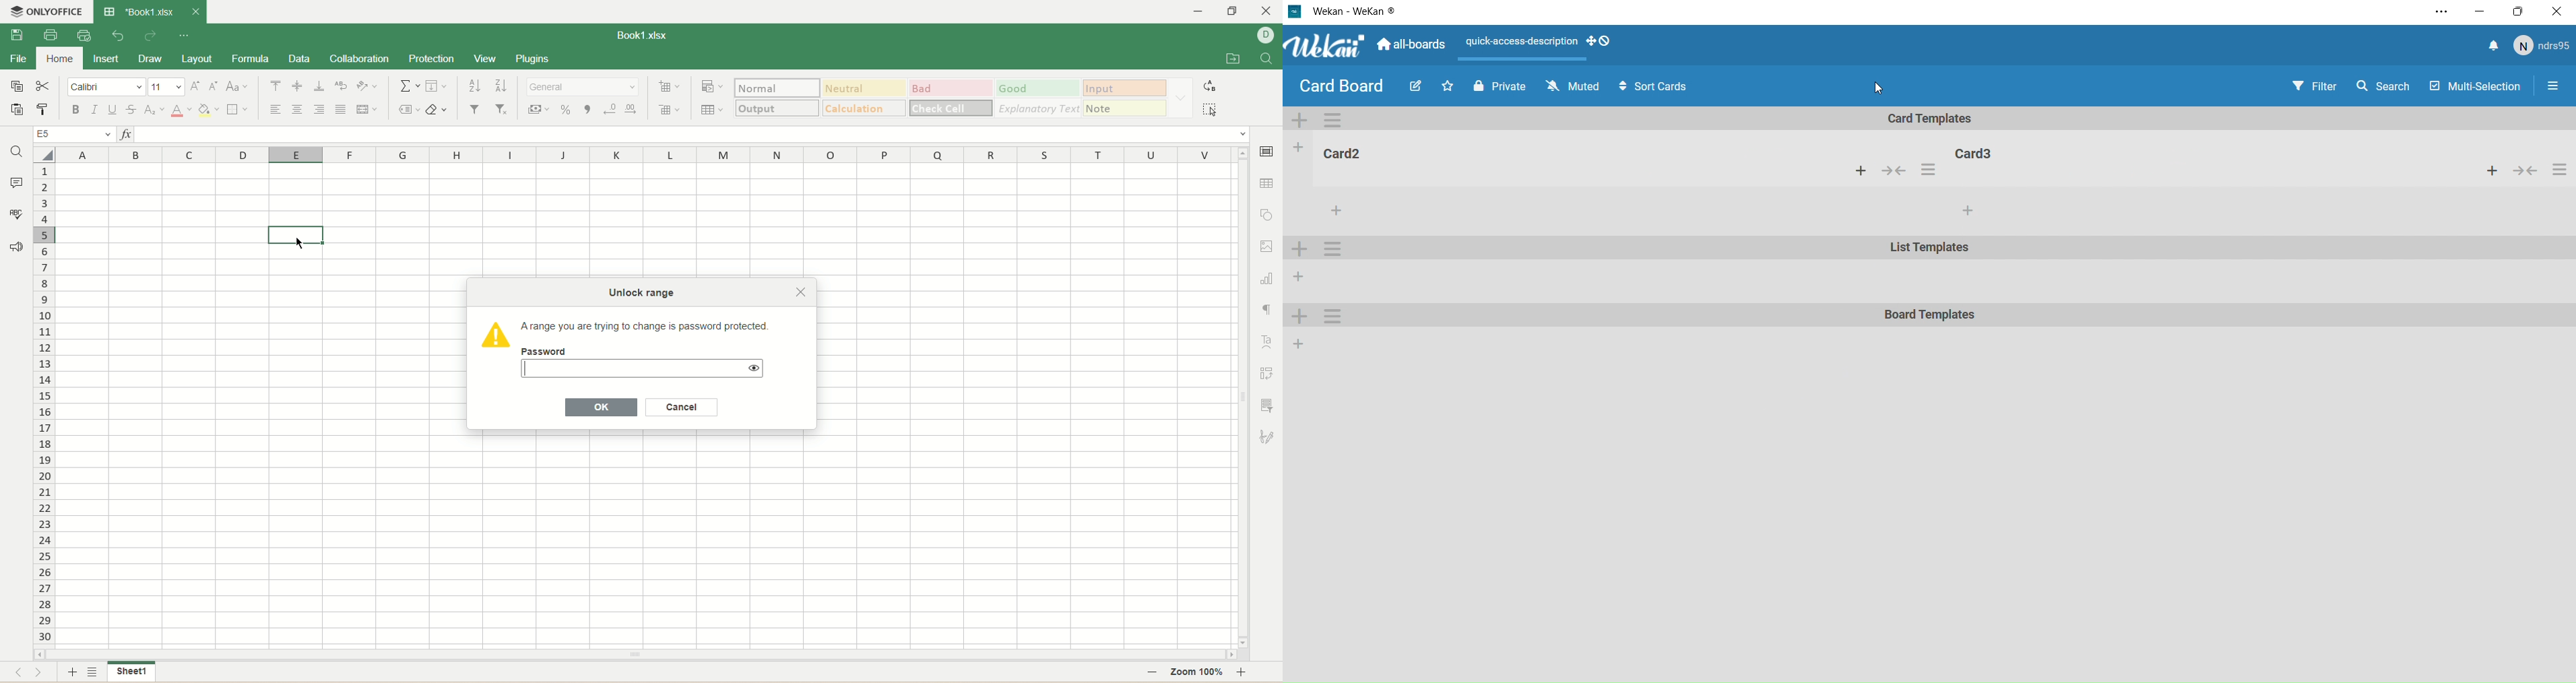  Describe the element at coordinates (341, 86) in the screenshot. I see `wrap text` at that location.